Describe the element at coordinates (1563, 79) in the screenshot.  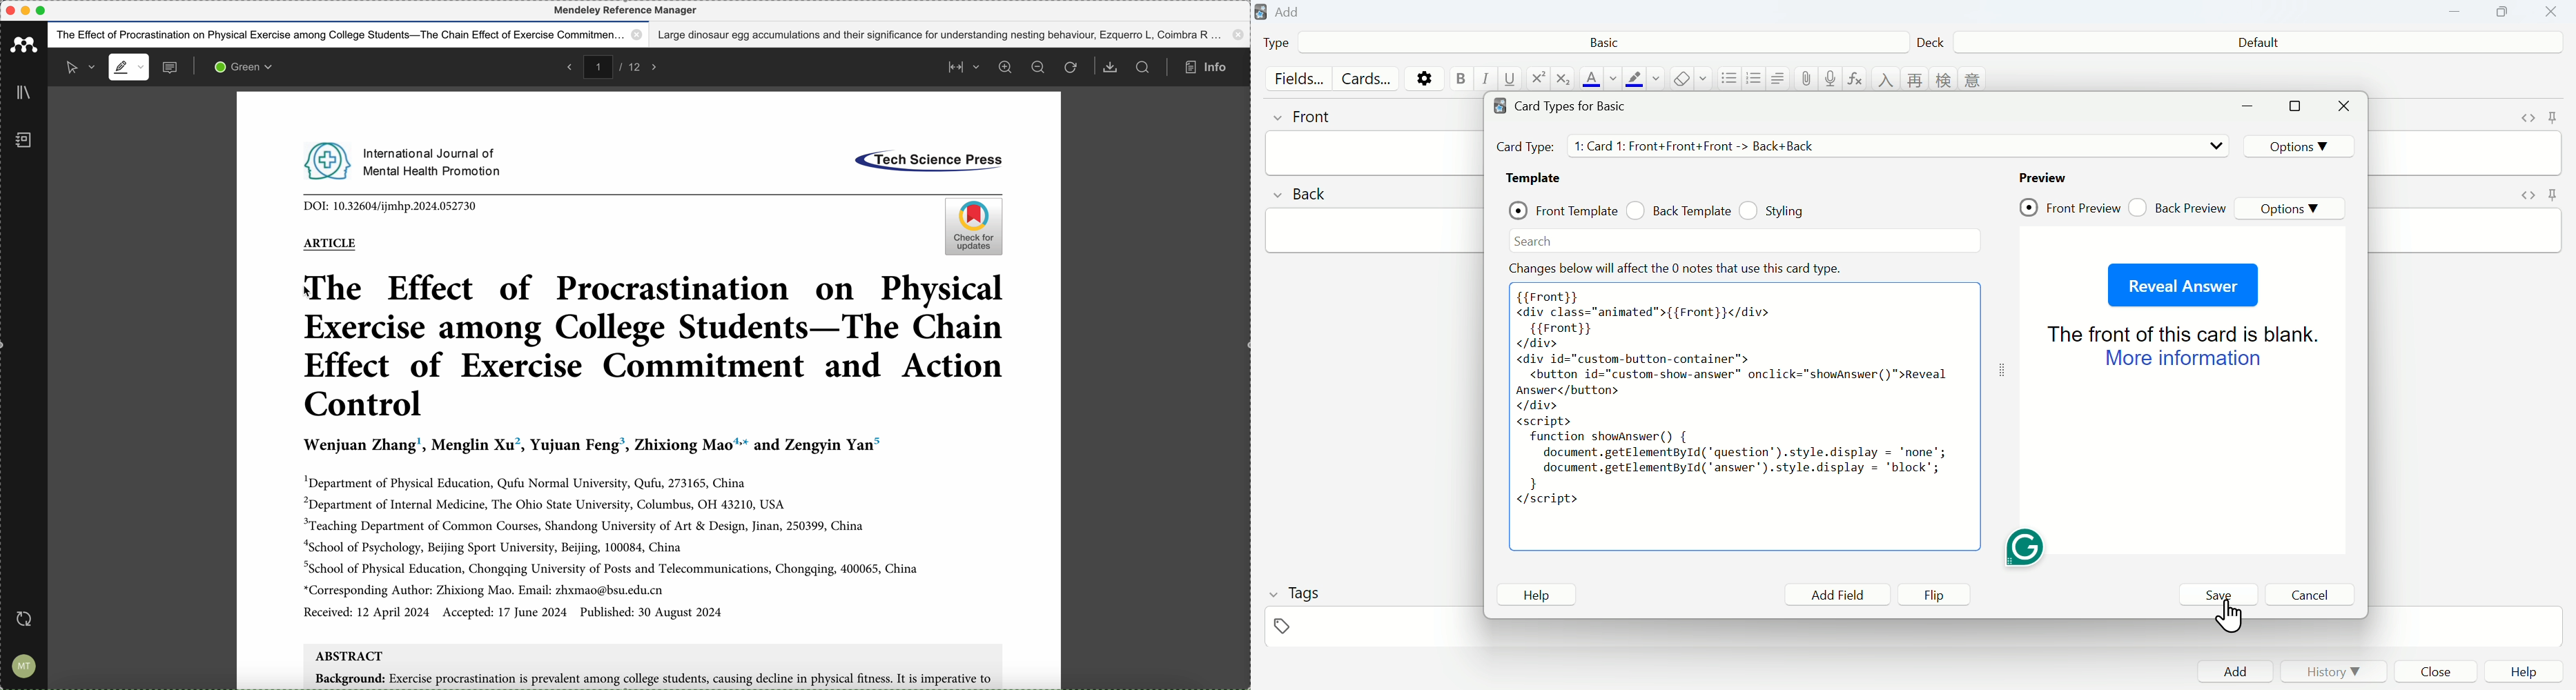
I see `subscript` at that location.